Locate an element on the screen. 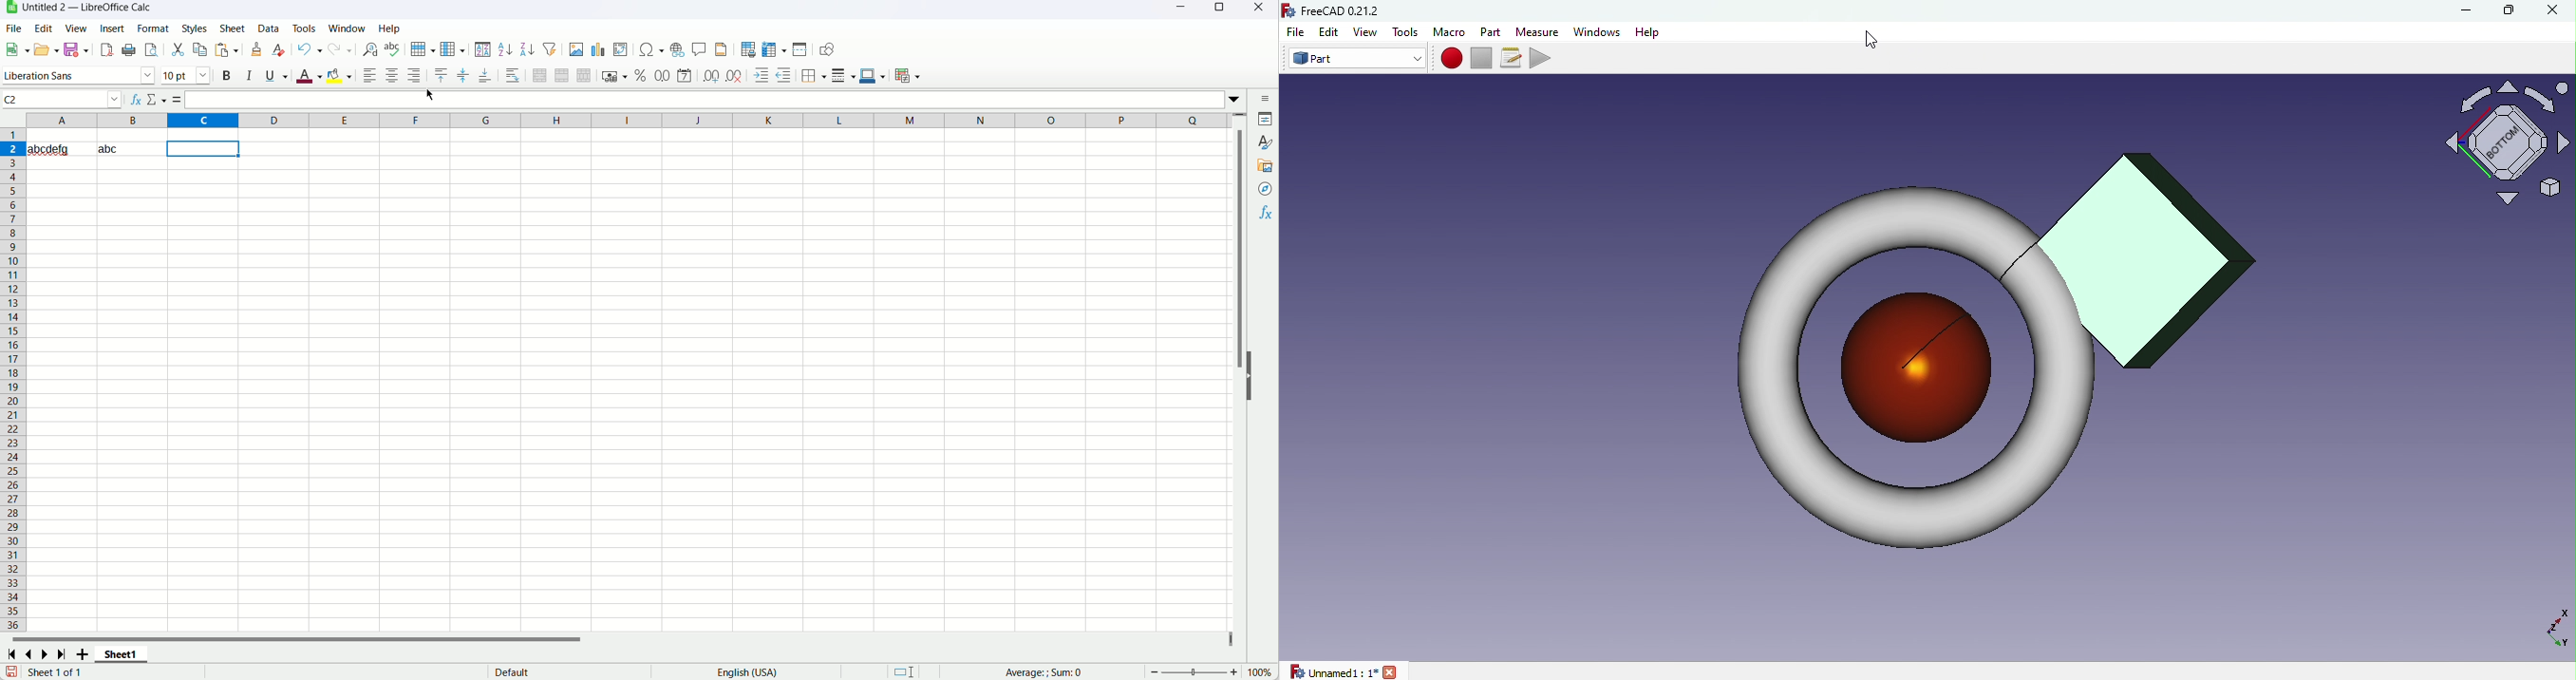  background color is located at coordinates (340, 75).